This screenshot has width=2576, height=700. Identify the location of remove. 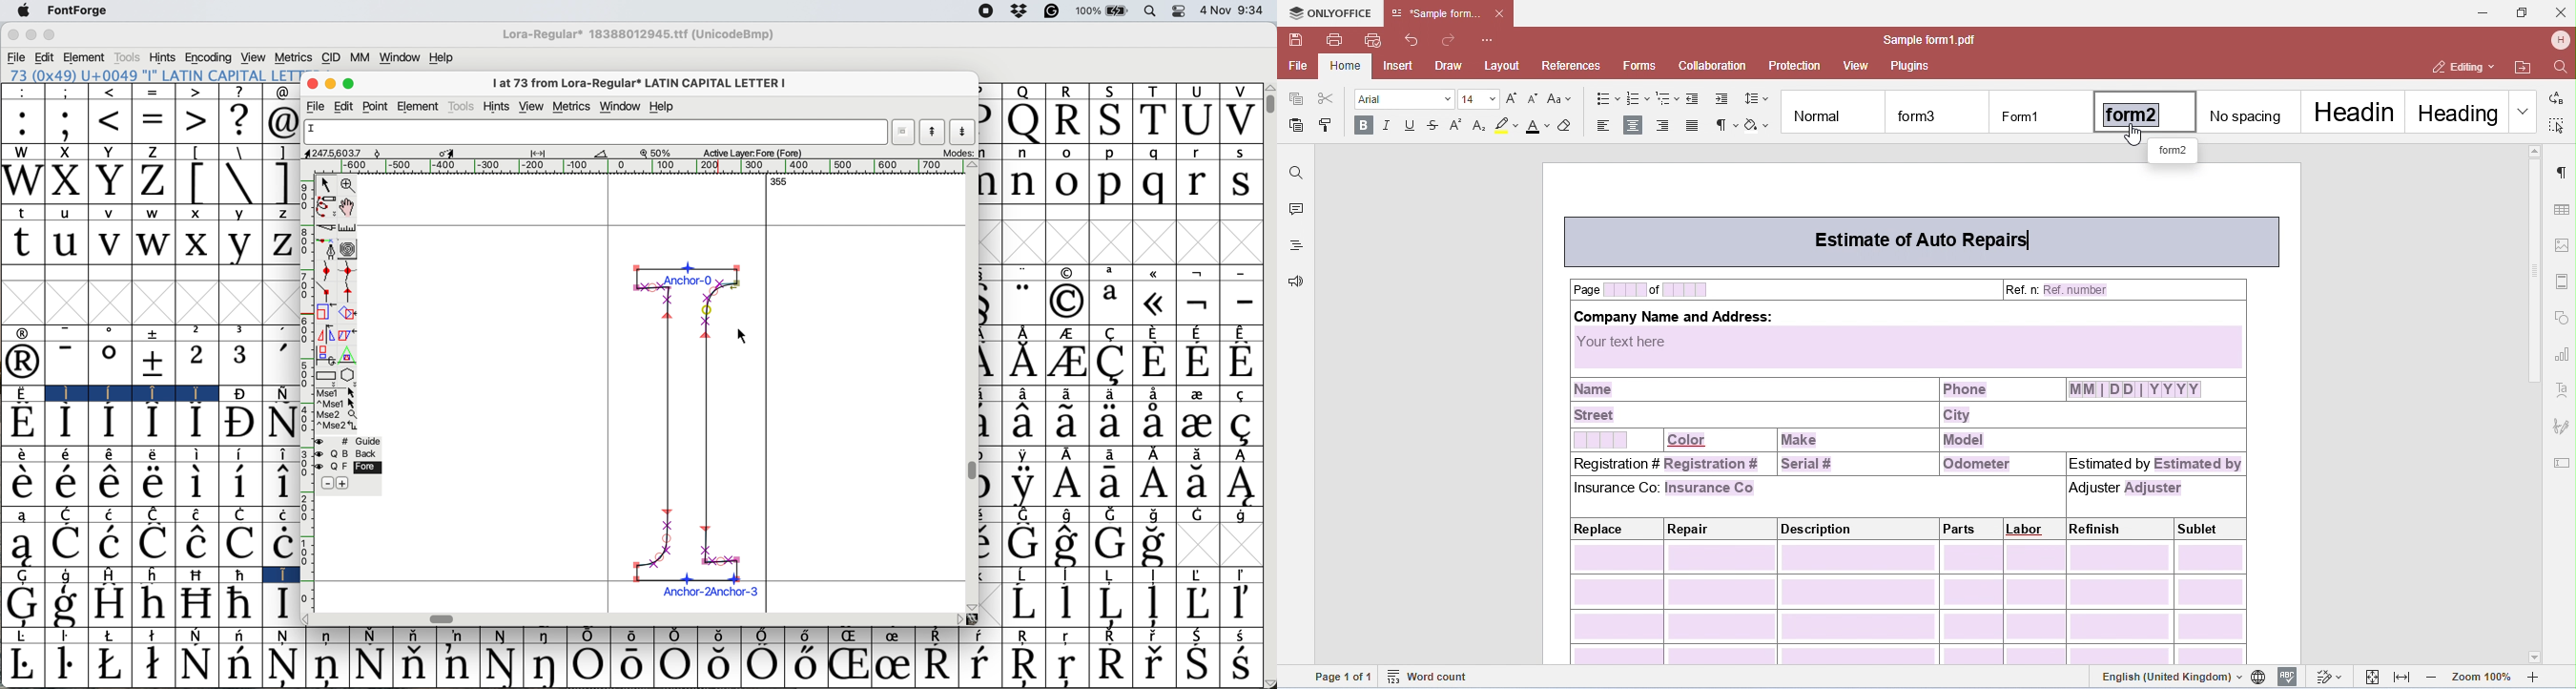
(327, 483).